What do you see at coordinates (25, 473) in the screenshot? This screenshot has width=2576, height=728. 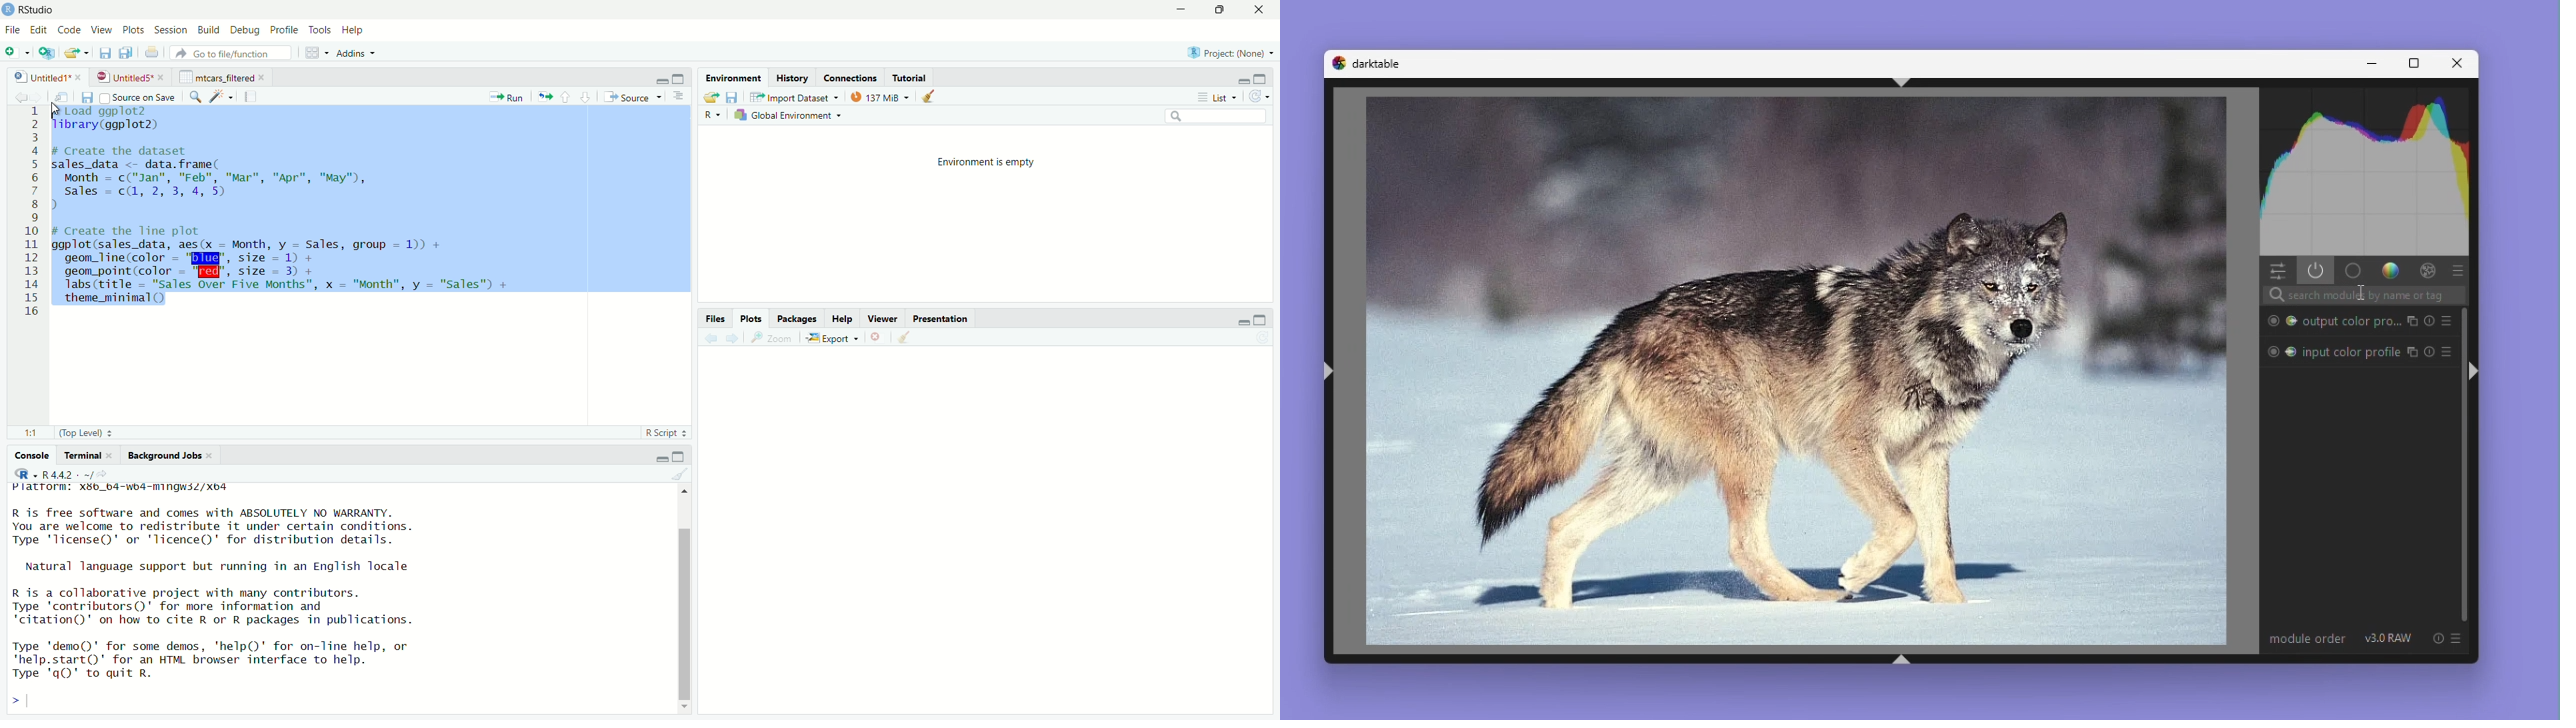 I see `R` at bounding box center [25, 473].